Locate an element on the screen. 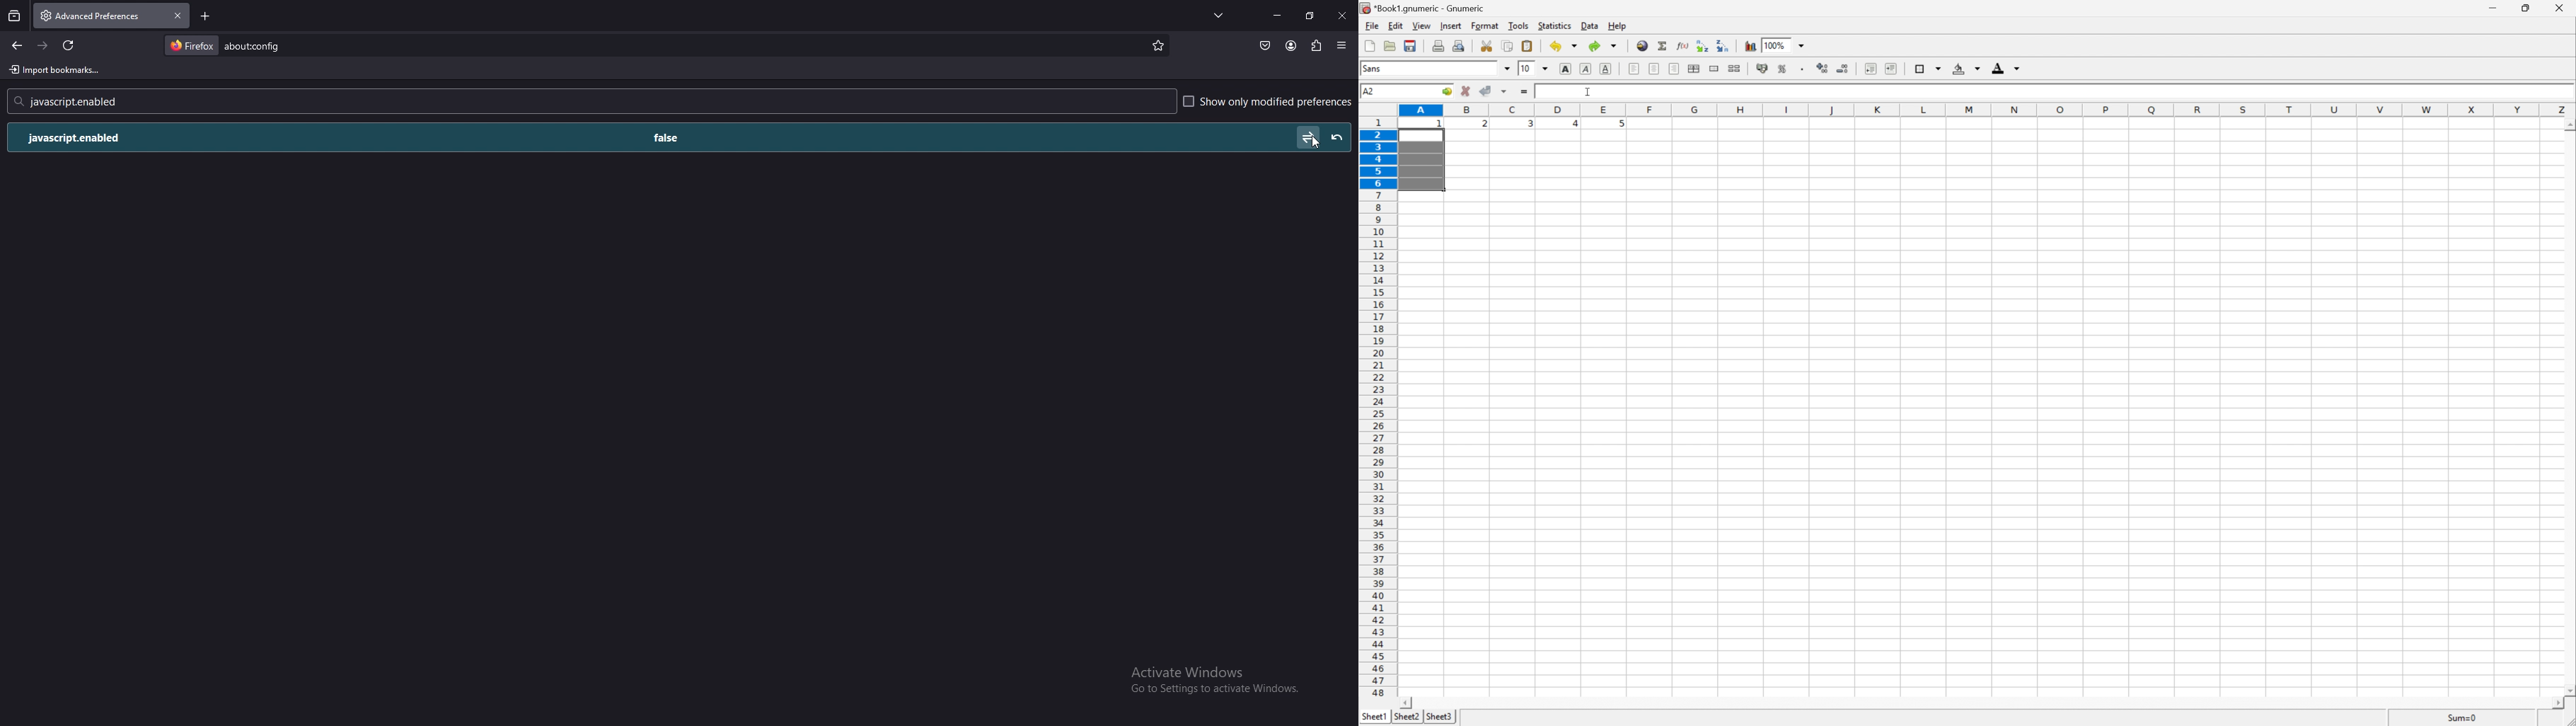  application menu is located at coordinates (1343, 45).